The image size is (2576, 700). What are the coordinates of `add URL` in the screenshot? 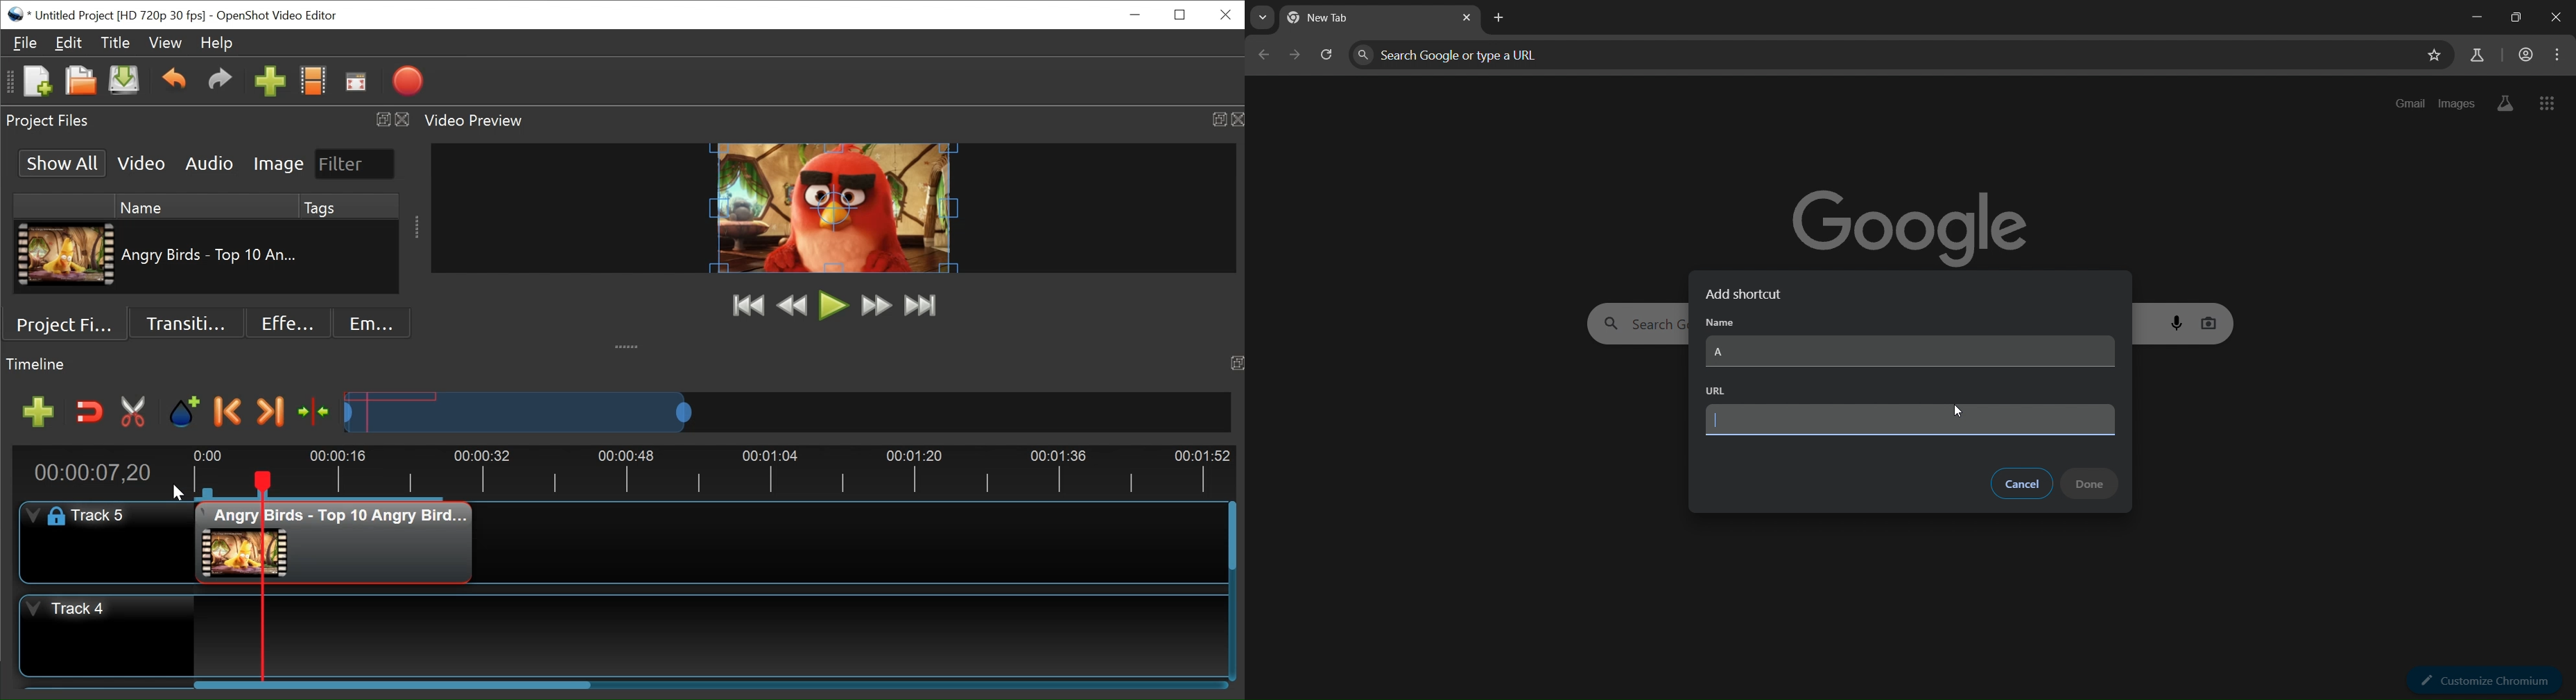 It's located at (1910, 421).